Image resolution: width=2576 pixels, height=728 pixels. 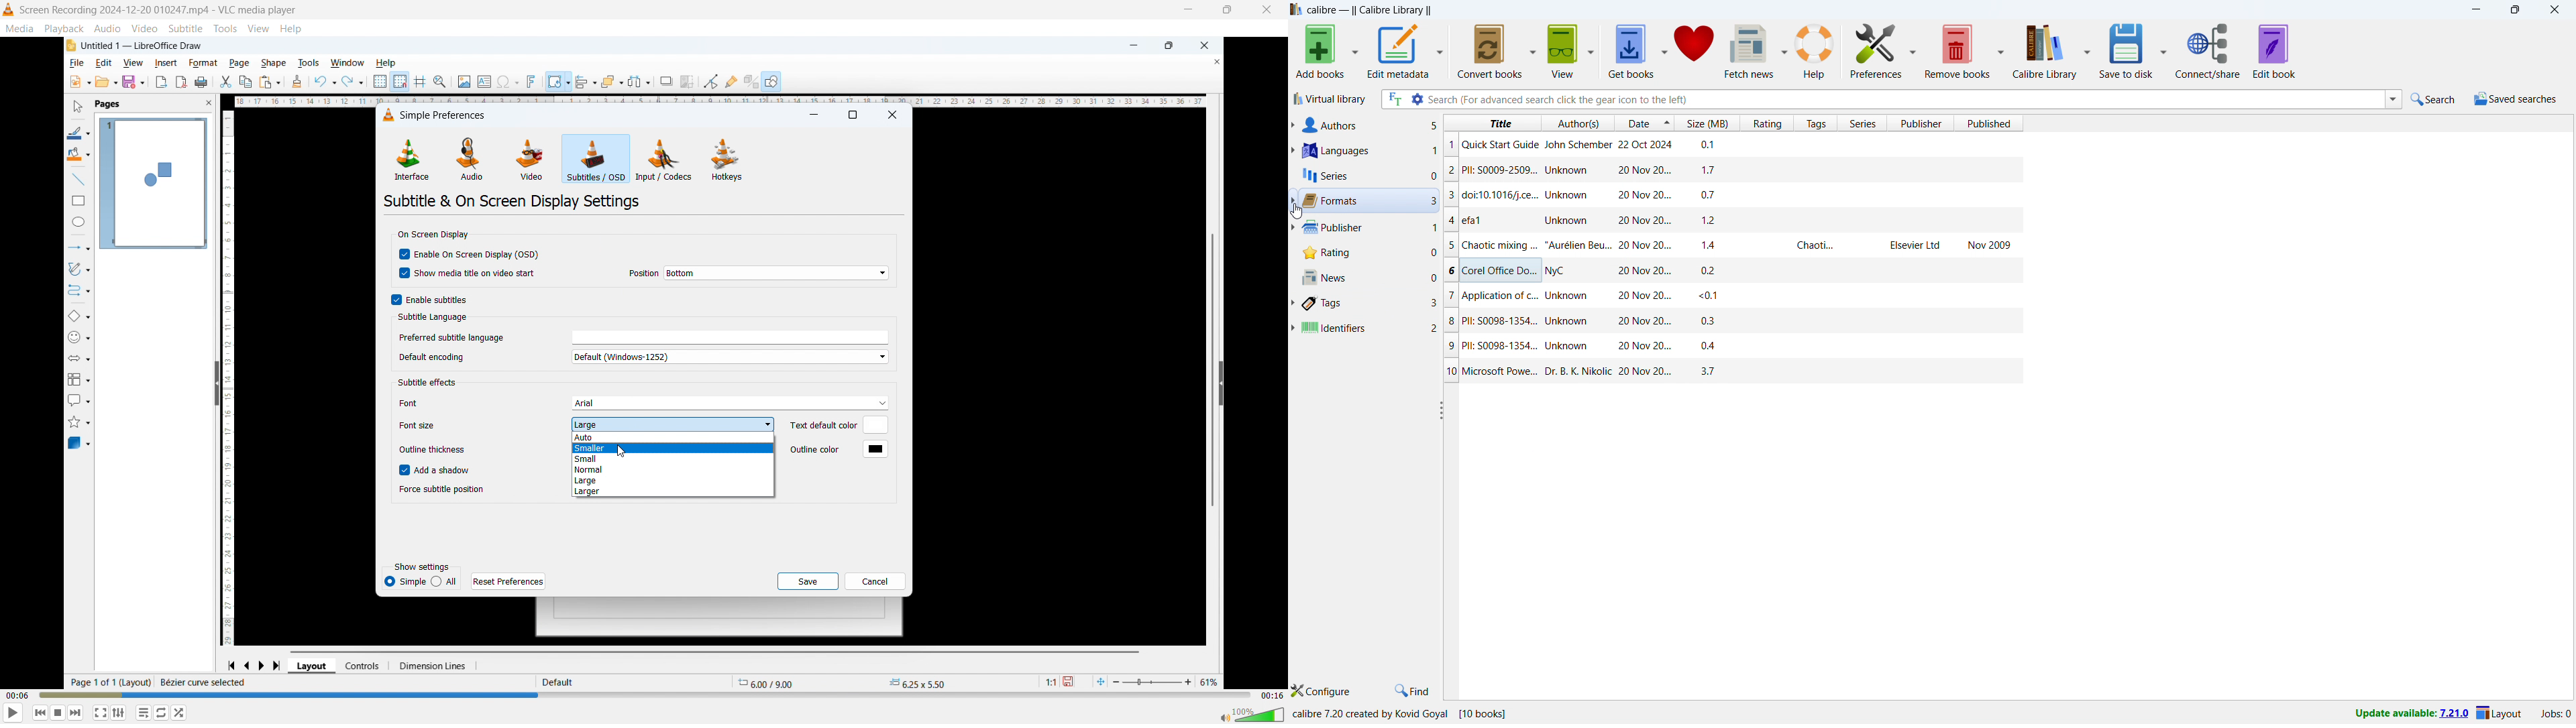 I want to click on Subtitle font , so click(x=729, y=404).